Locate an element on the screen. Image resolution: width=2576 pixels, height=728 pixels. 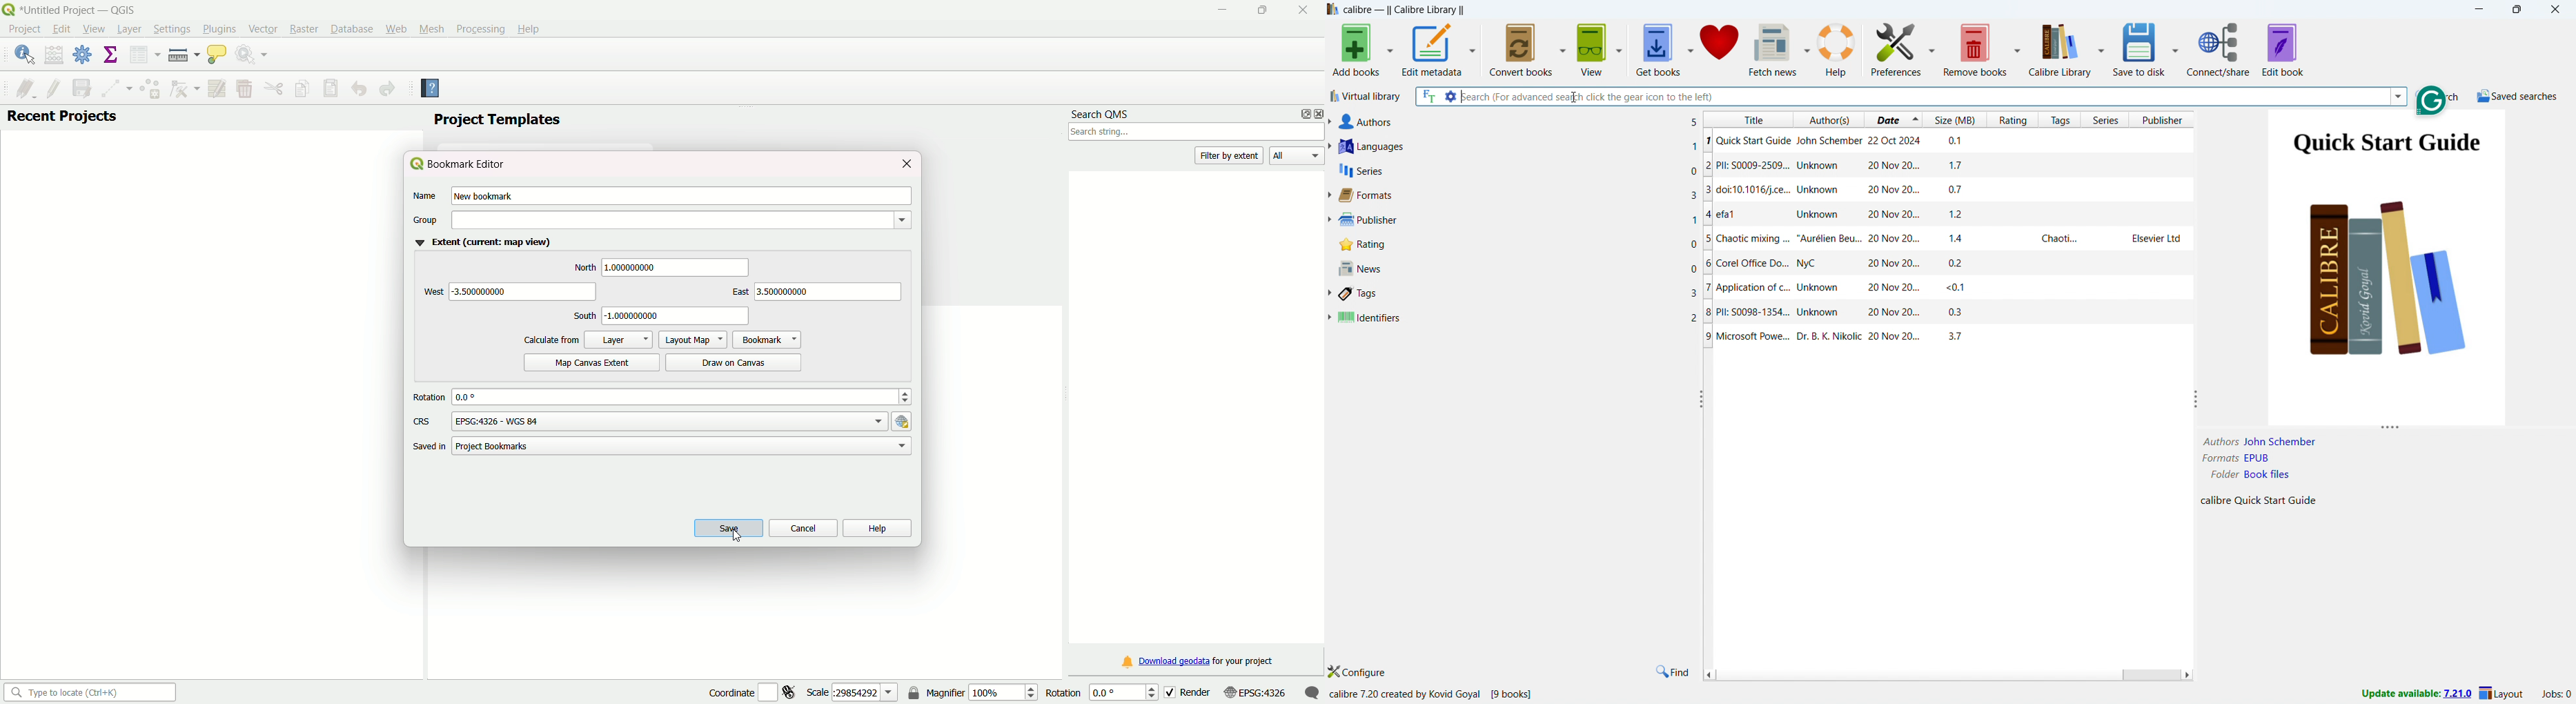
resize is located at coordinates (1700, 400).